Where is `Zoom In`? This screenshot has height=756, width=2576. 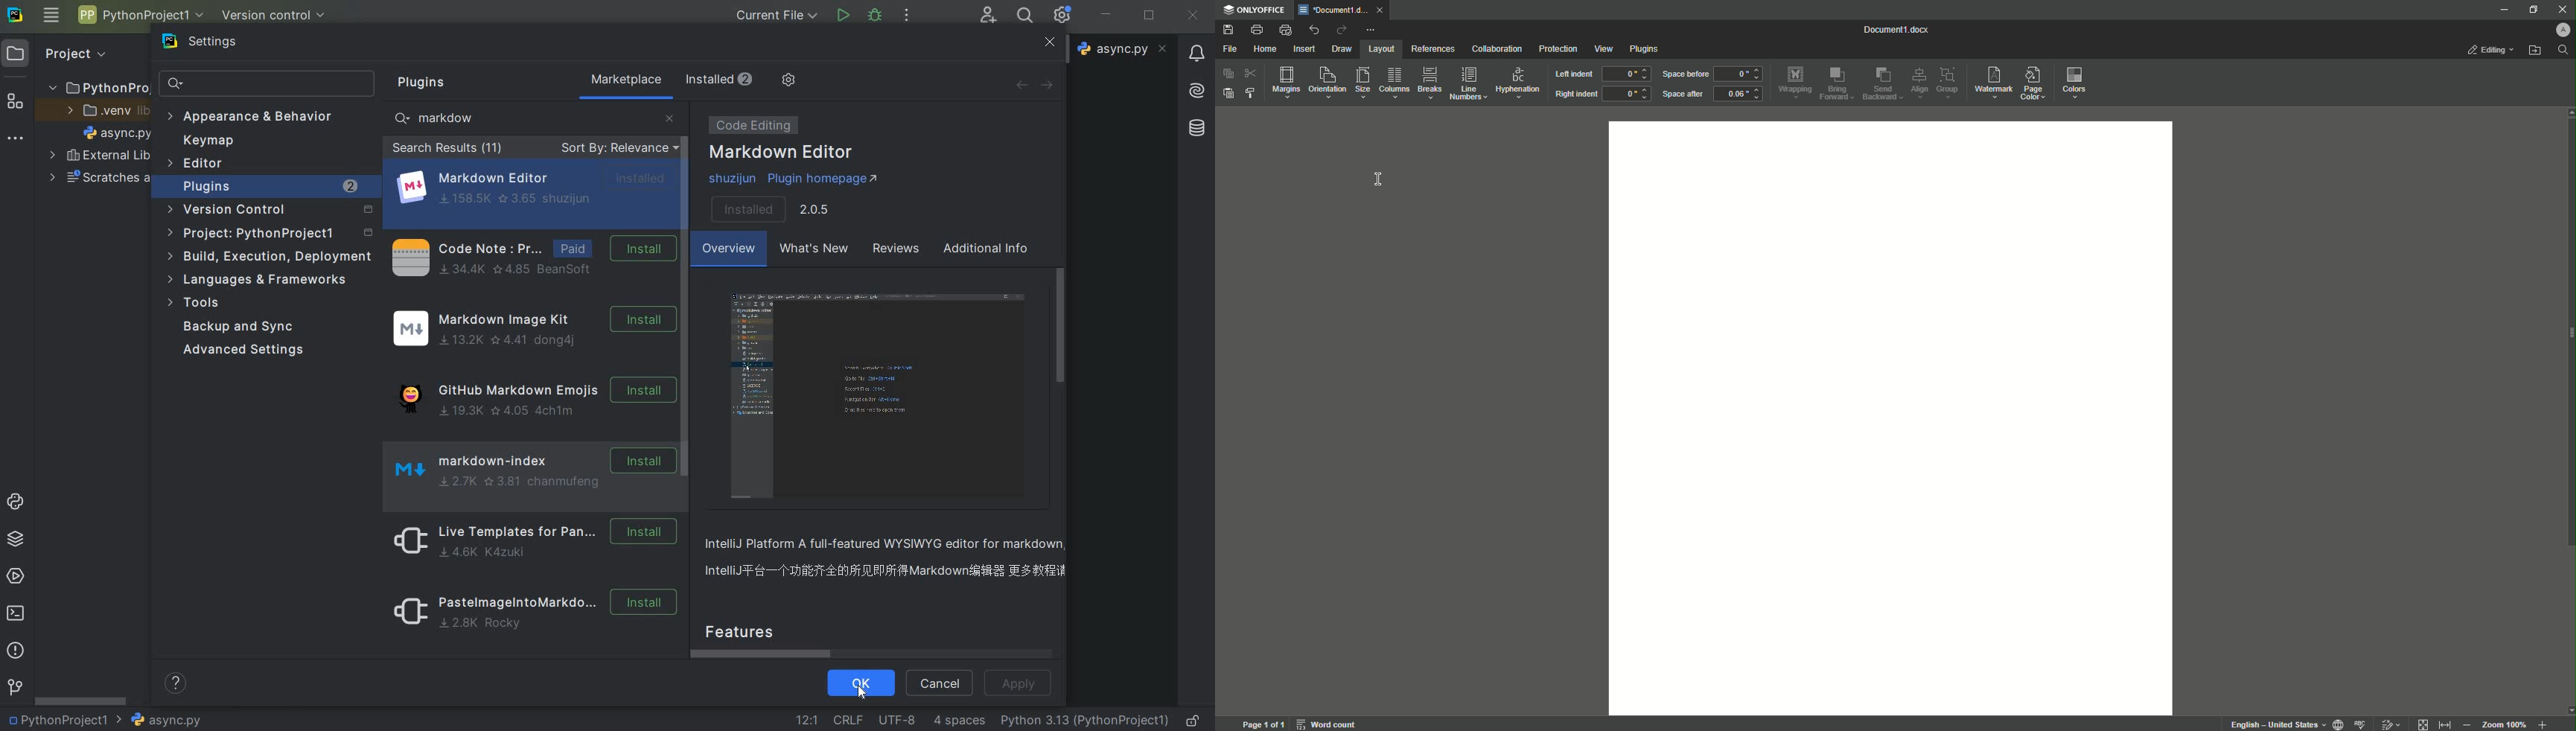 Zoom In is located at coordinates (2469, 723).